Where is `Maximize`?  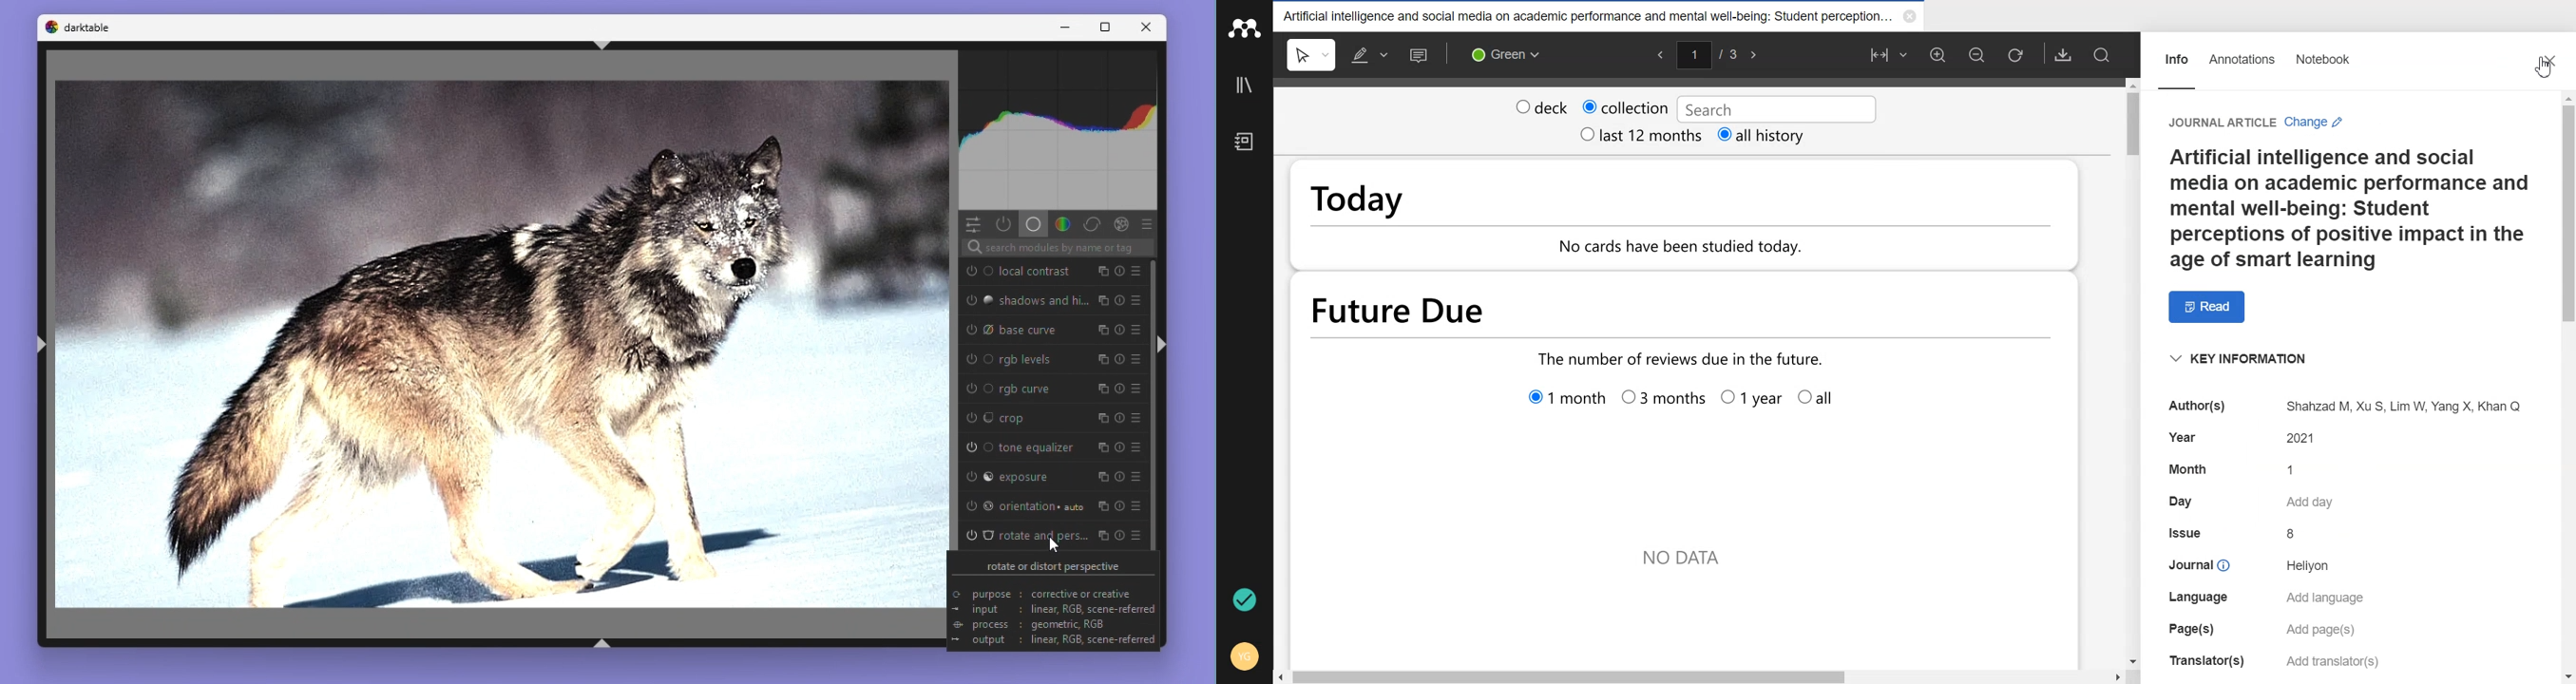 Maximize is located at coordinates (1107, 29).